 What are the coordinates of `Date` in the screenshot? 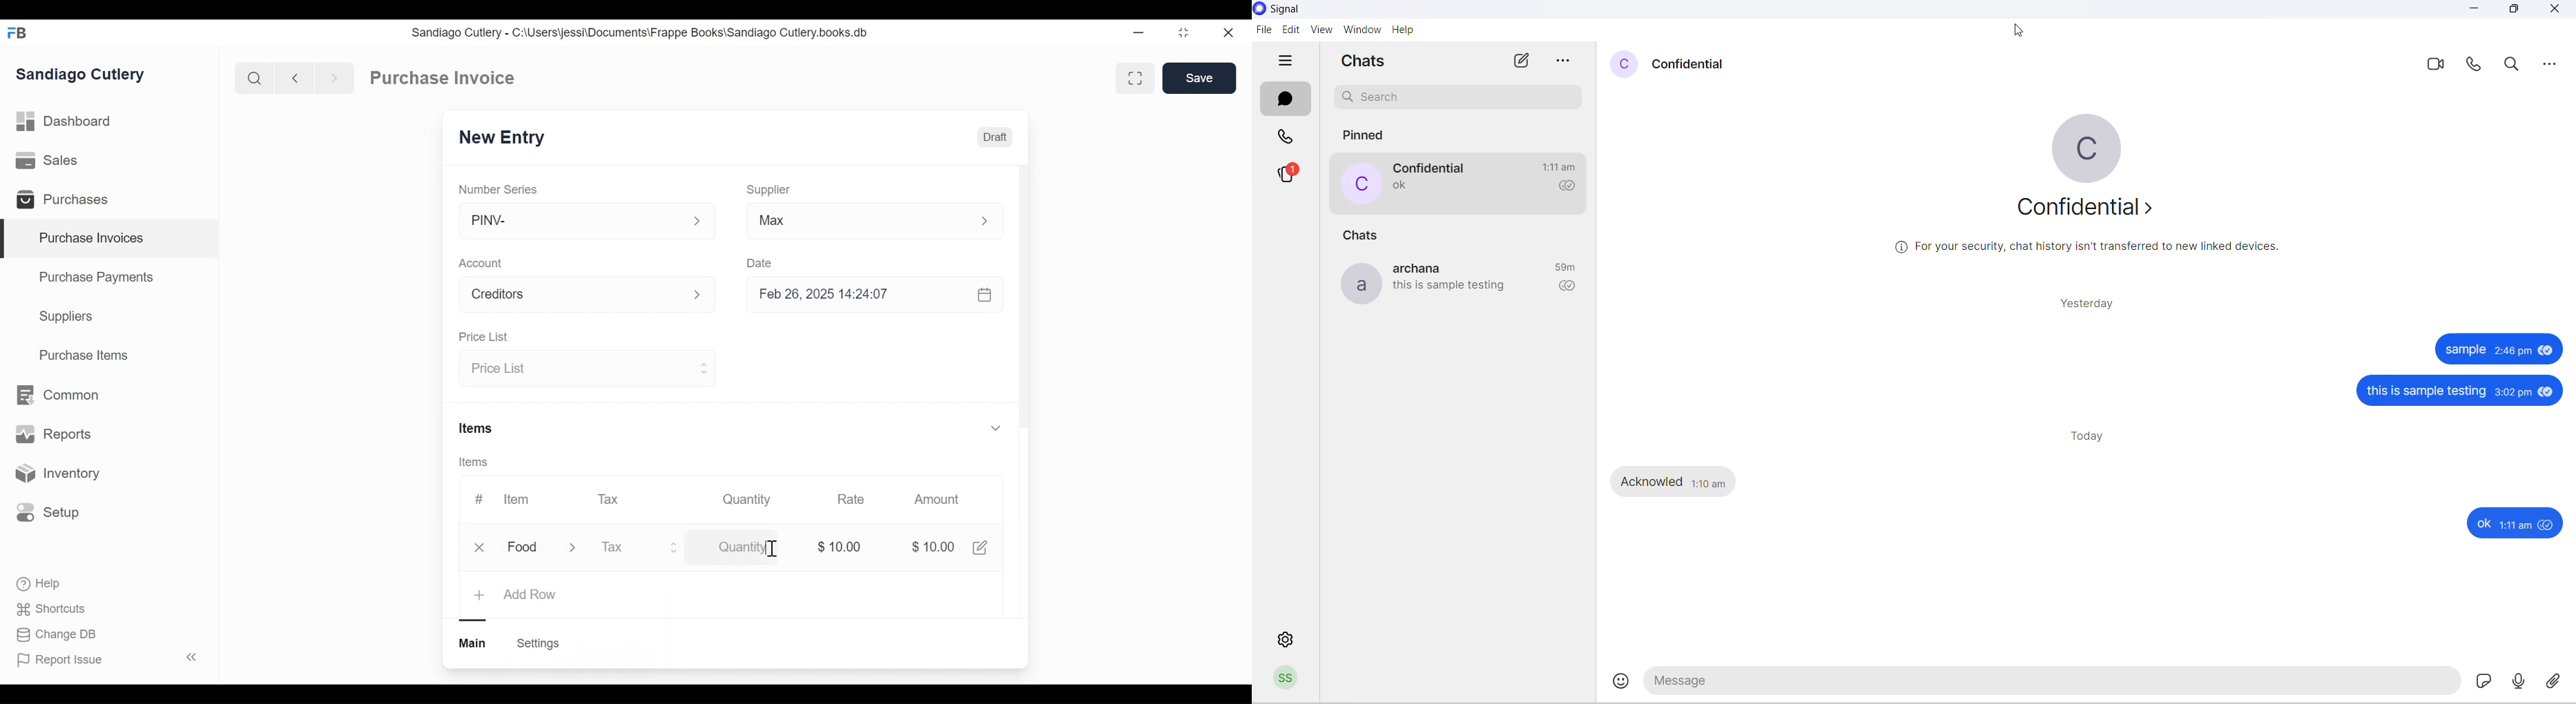 It's located at (760, 263).